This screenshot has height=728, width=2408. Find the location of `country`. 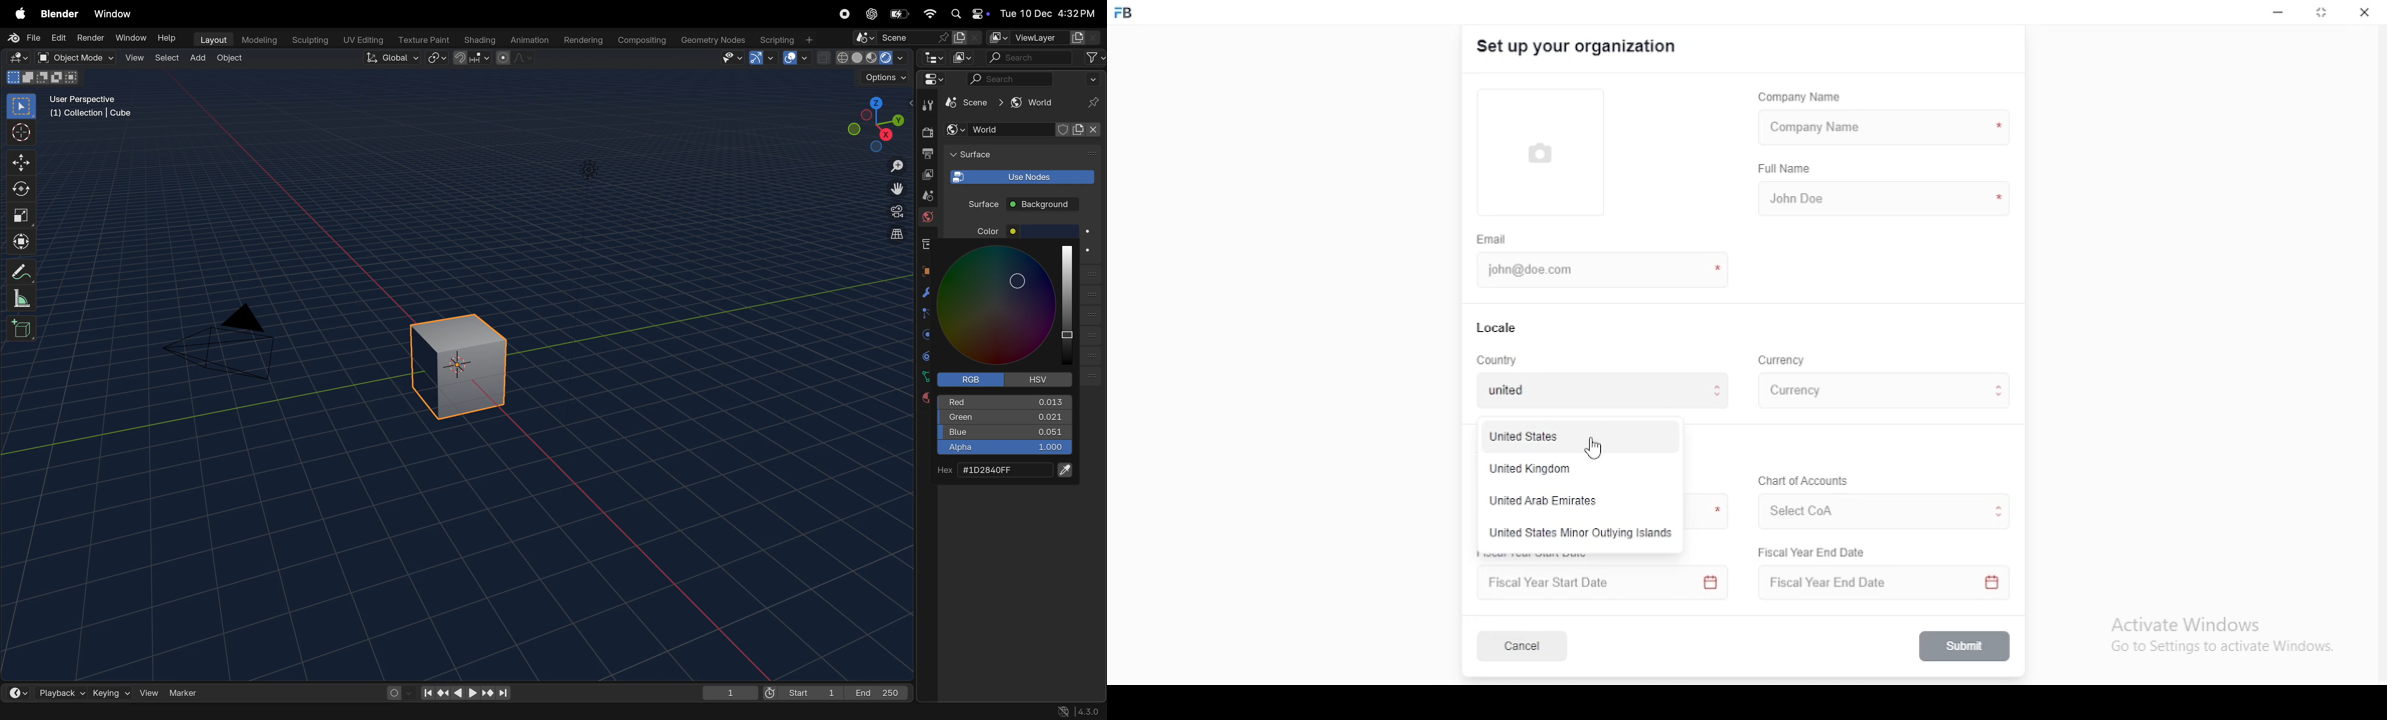

country is located at coordinates (1499, 361).